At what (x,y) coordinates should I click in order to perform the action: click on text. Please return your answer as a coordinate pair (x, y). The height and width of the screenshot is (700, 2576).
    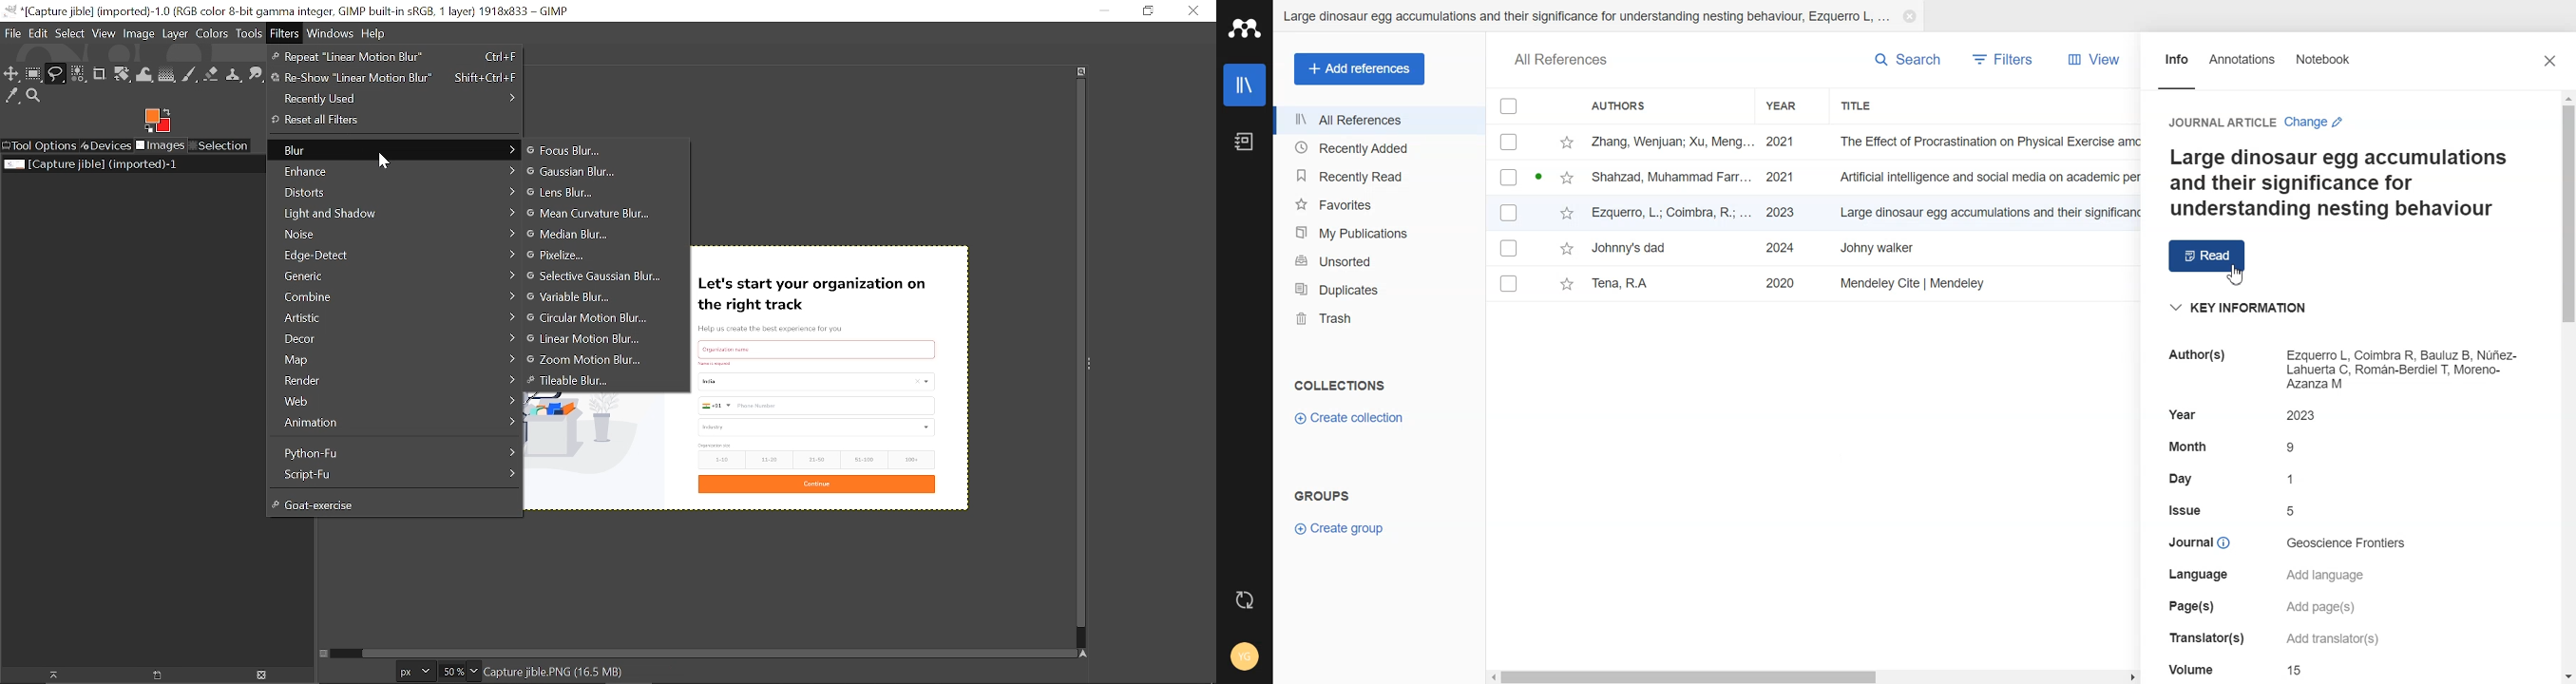
    Looking at the image, I should click on (2200, 638).